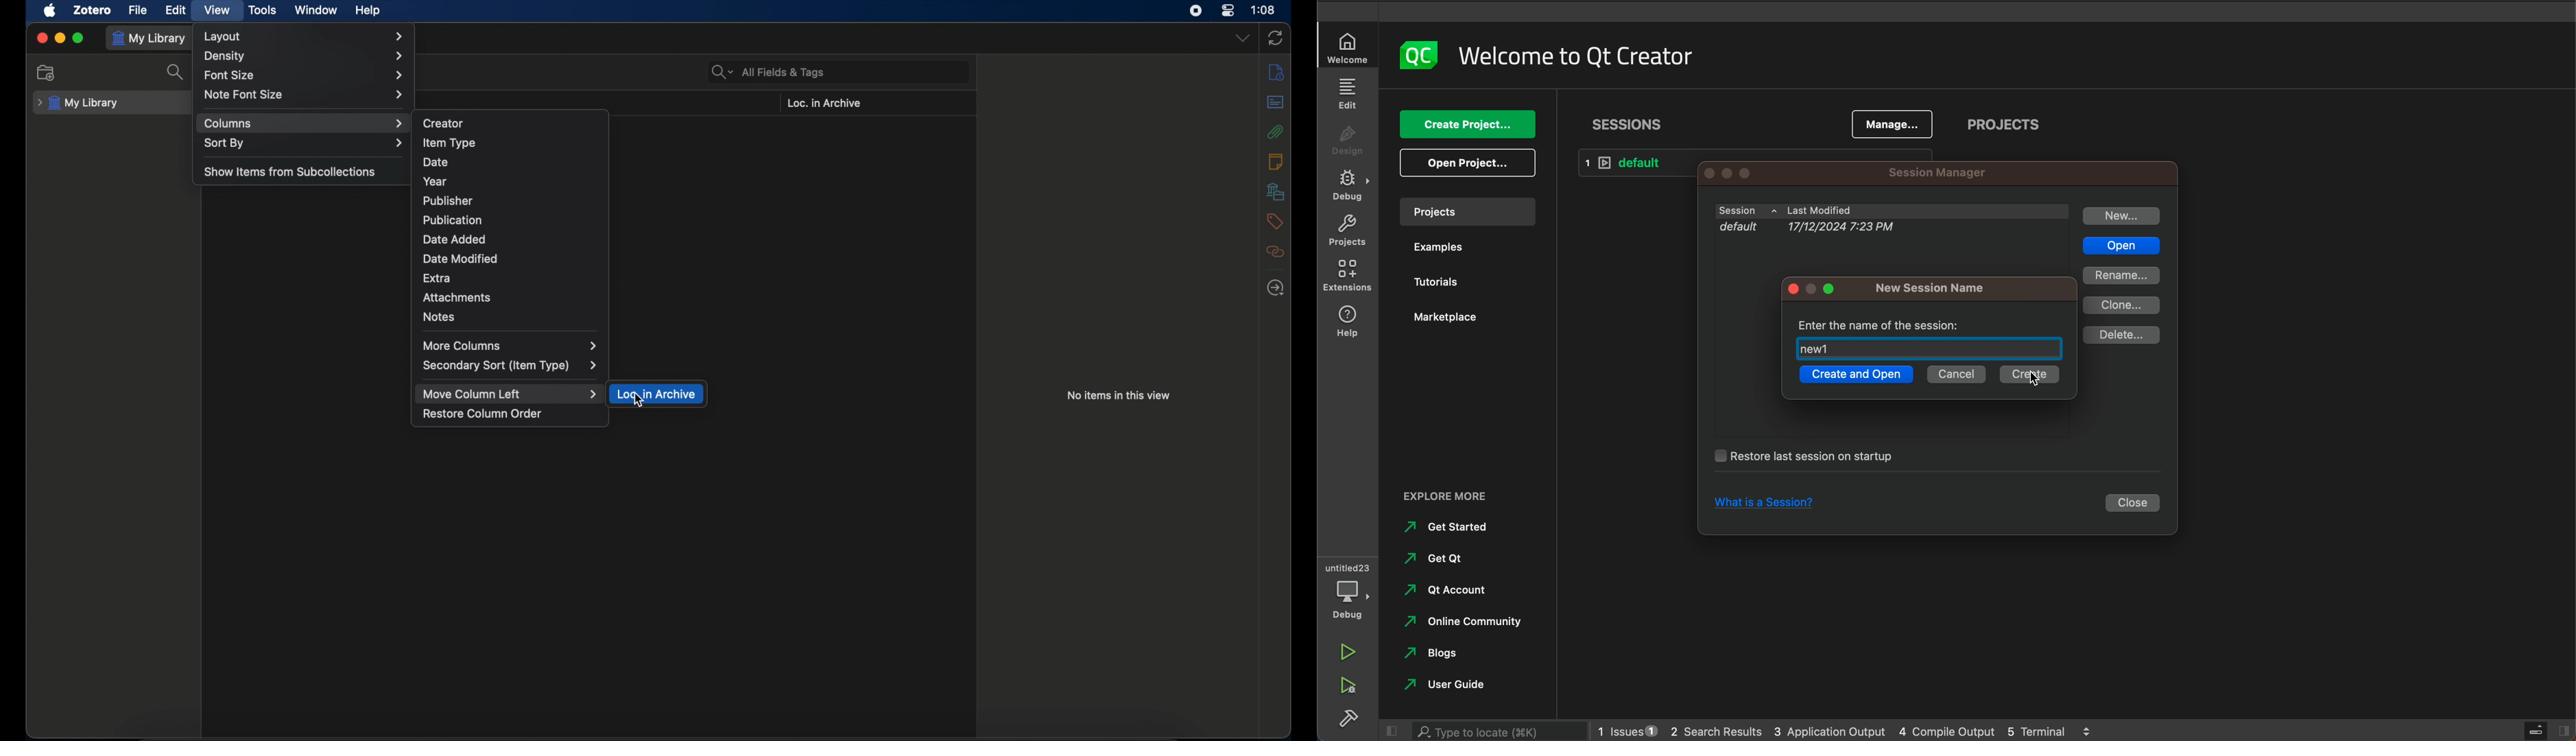 This screenshot has width=2576, height=756. I want to click on loc. in archive, so click(823, 104).